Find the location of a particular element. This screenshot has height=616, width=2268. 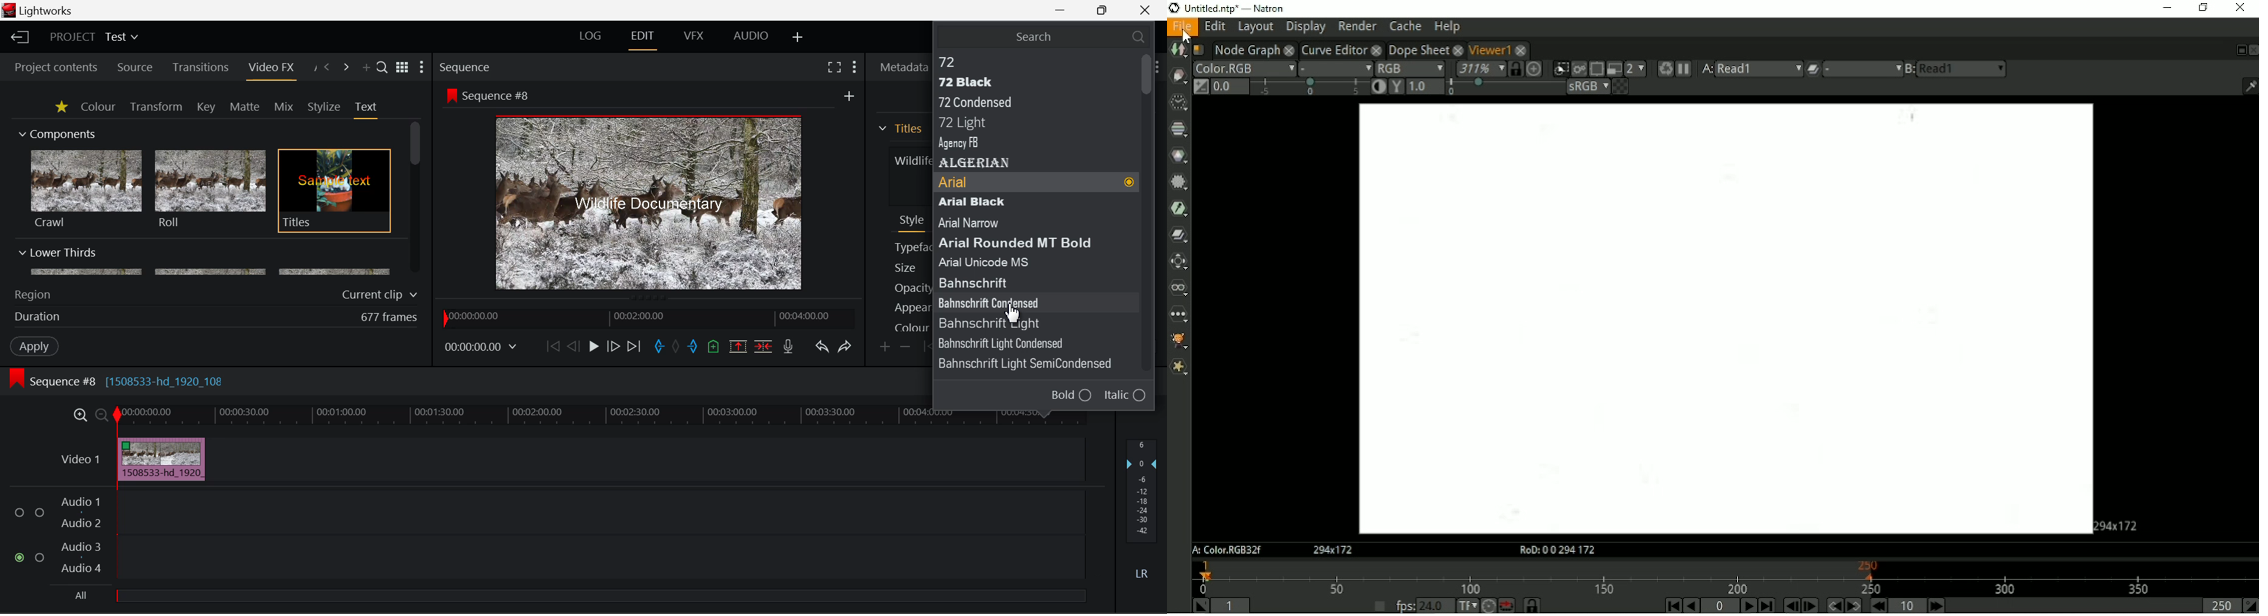

Stylize is located at coordinates (325, 107).